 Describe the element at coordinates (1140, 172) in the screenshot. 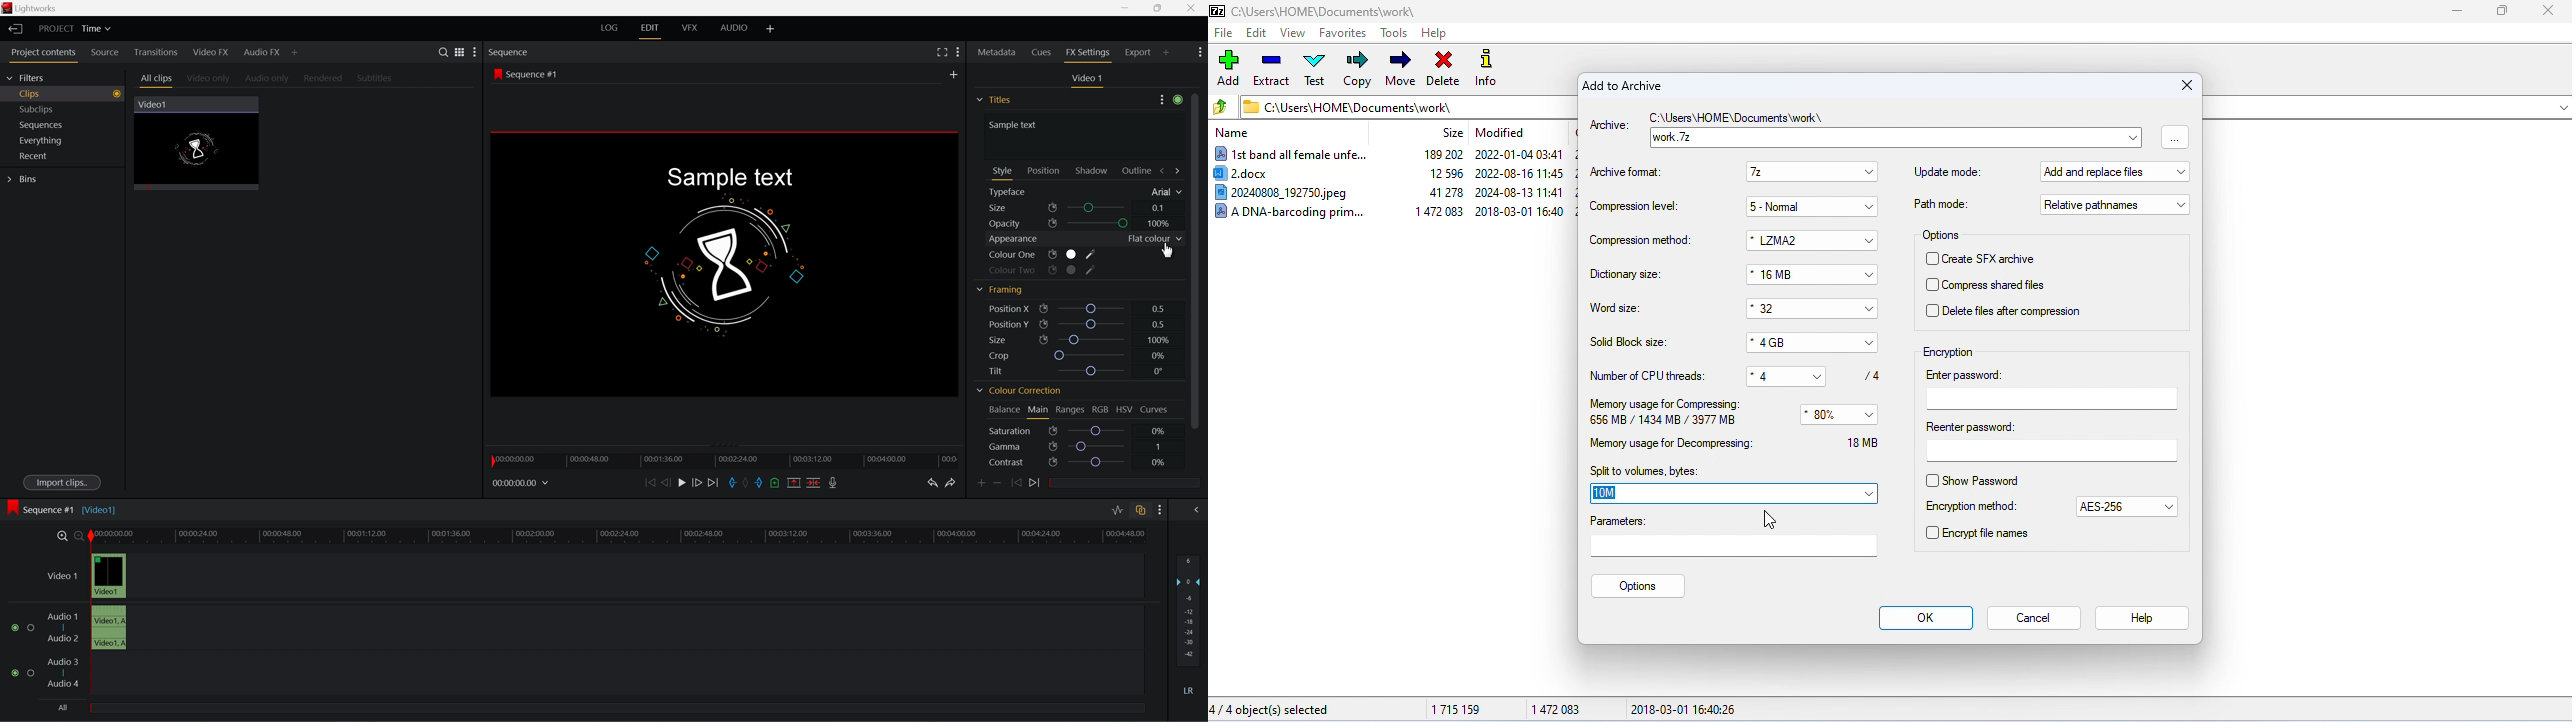

I see `outline` at that location.